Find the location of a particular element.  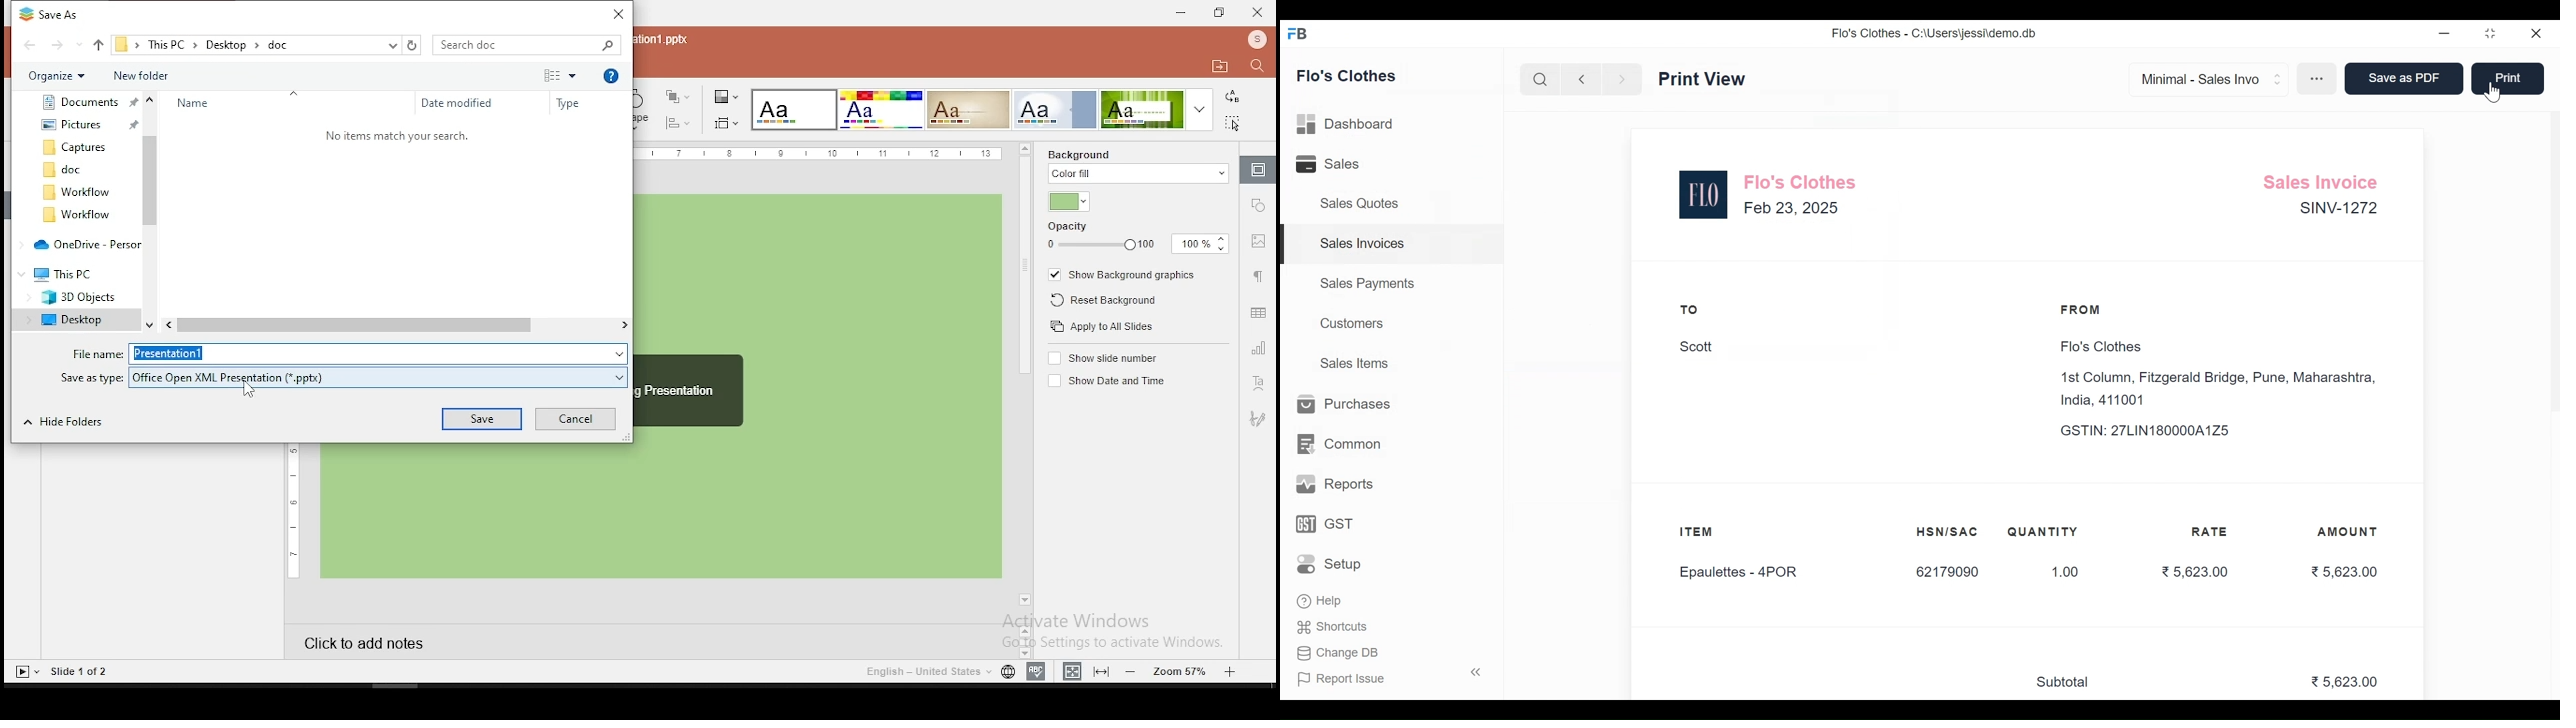

minimize is located at coordinates (1178, 12).